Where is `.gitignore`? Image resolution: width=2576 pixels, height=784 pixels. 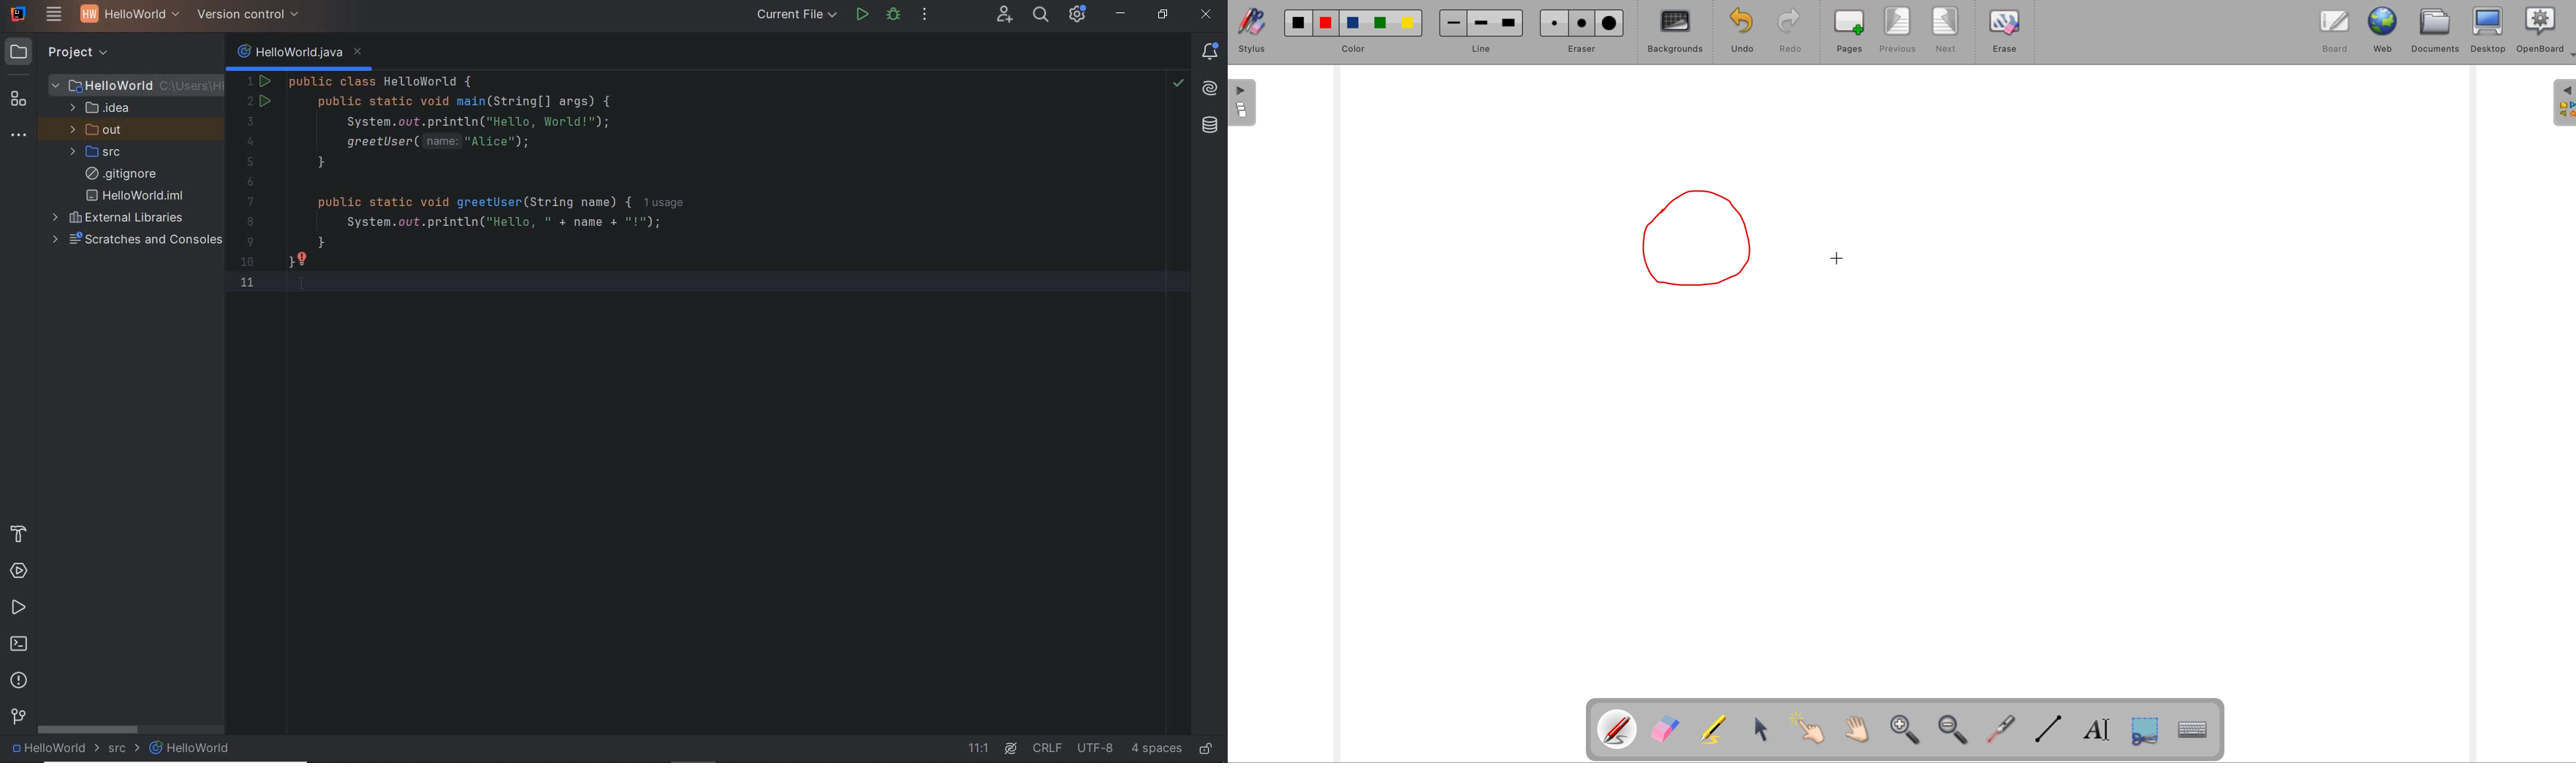 .gitignore is located at coordinates (121, 175).